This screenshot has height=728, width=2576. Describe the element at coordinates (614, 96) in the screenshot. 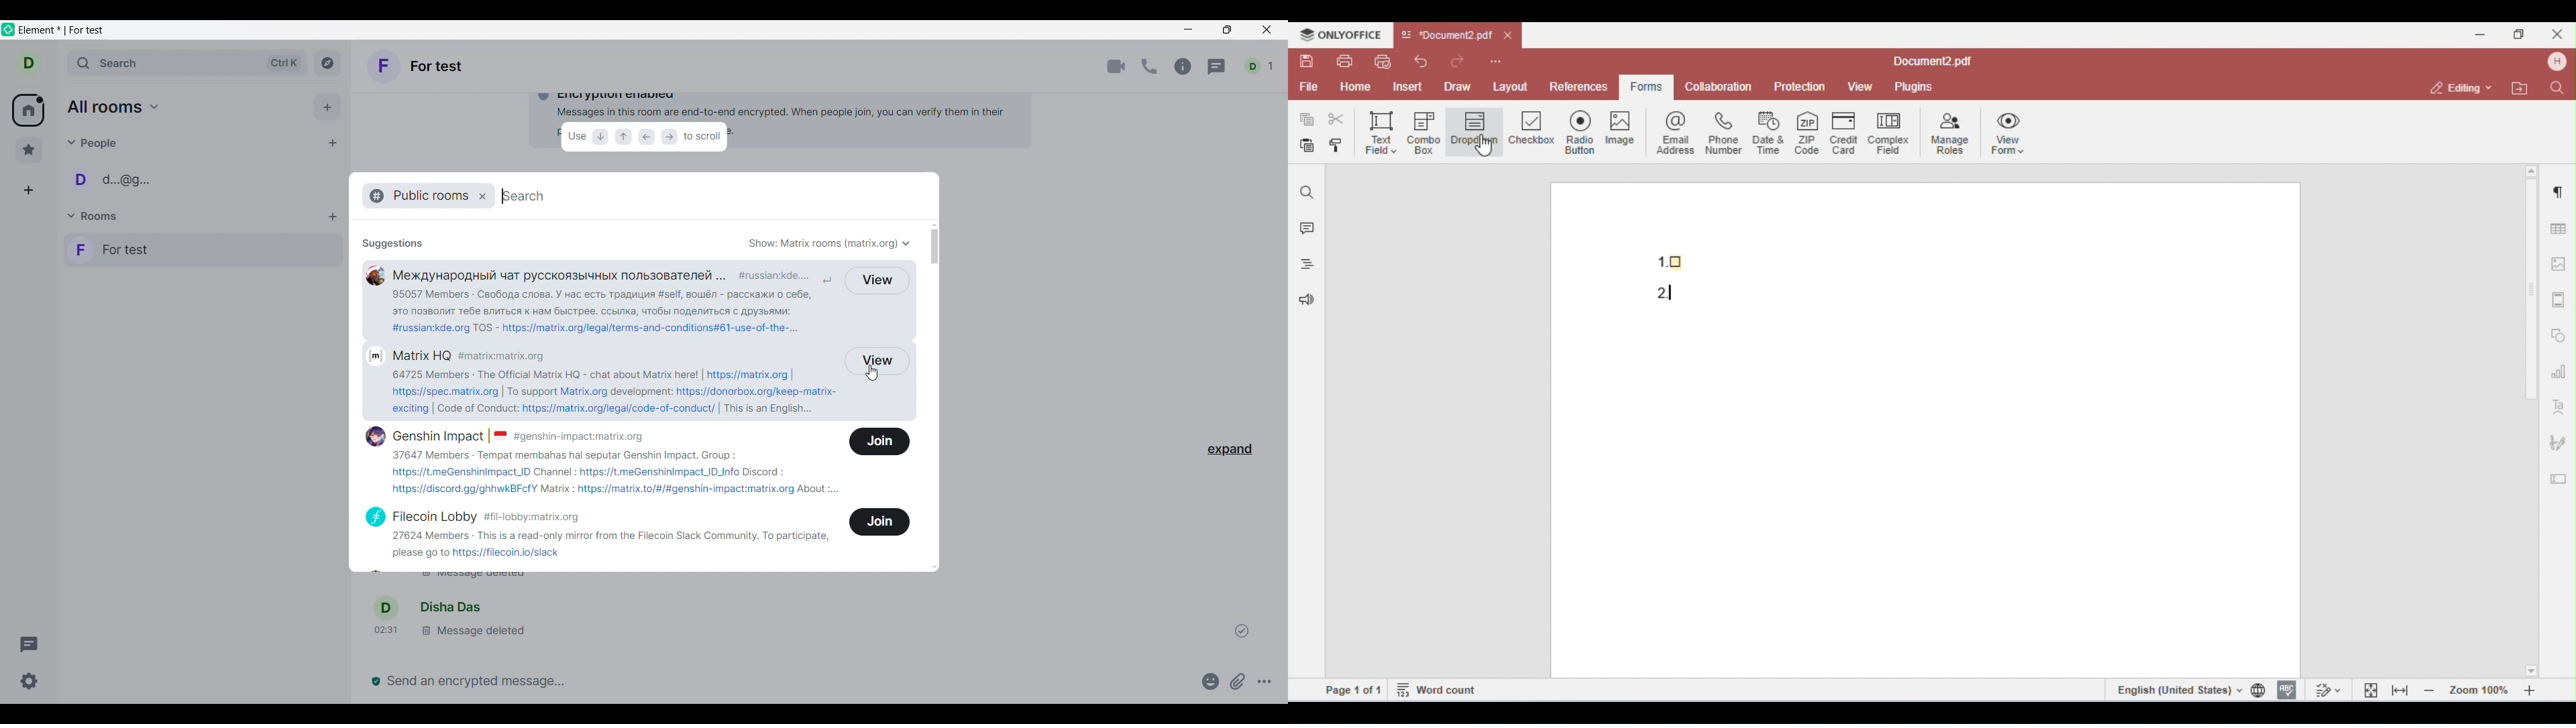

I see `Encryption enabled` at that location.